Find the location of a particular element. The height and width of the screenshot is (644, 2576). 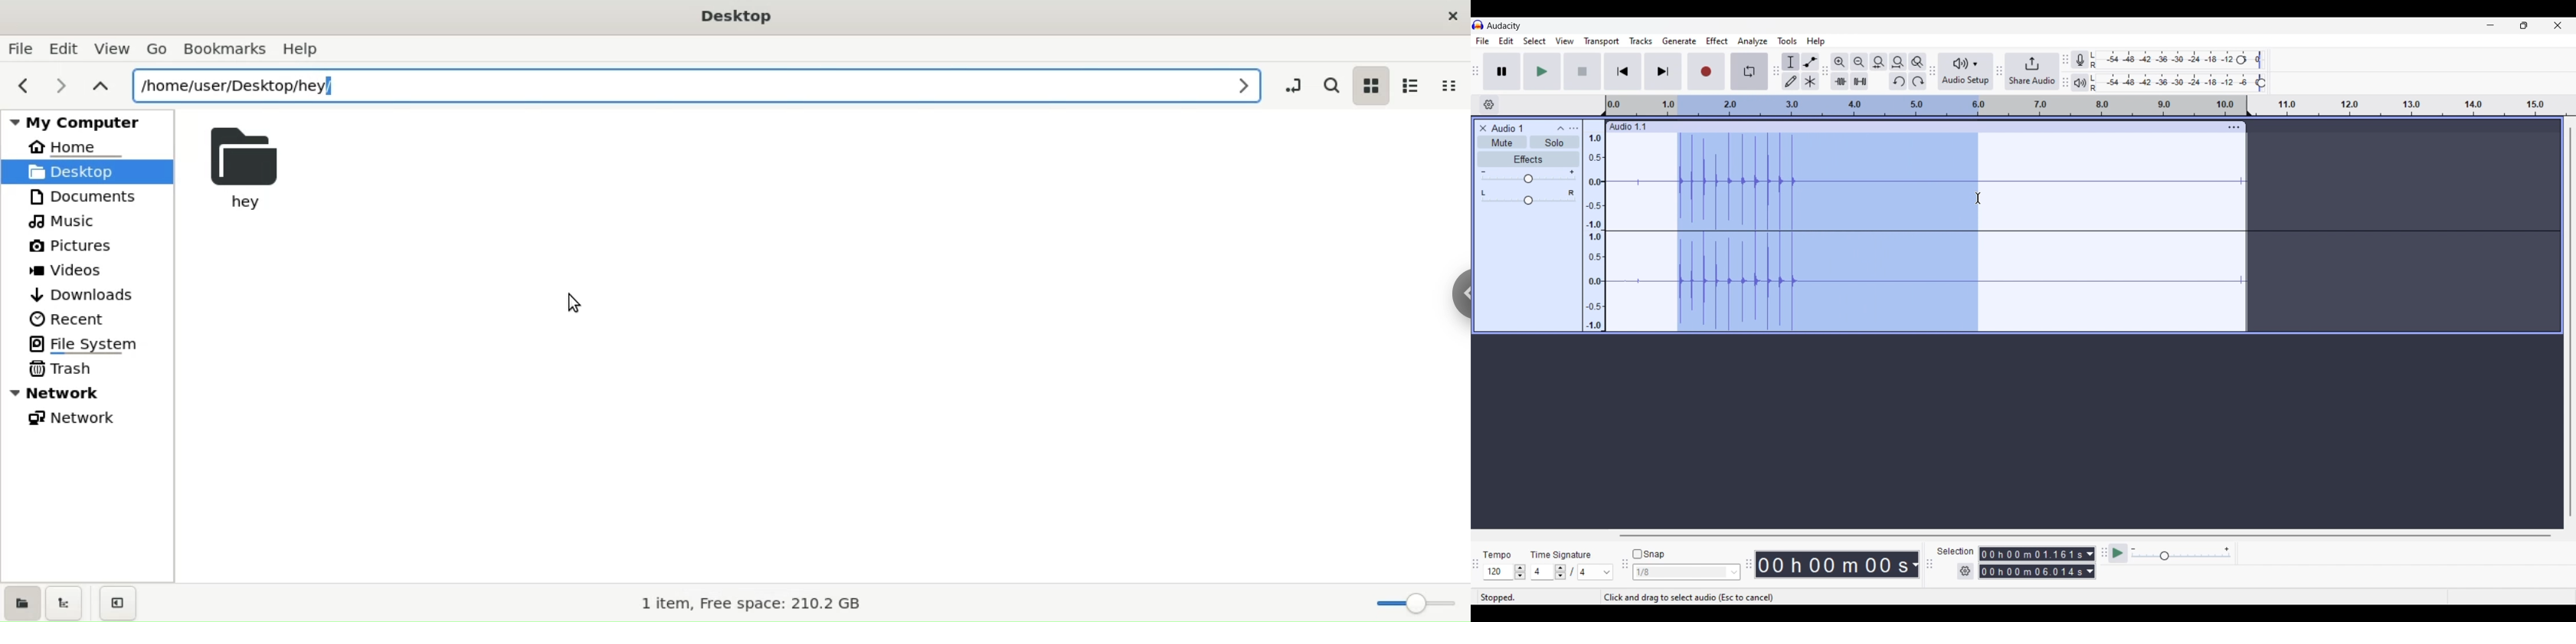

Selection is located at coordinates (1956, 551).